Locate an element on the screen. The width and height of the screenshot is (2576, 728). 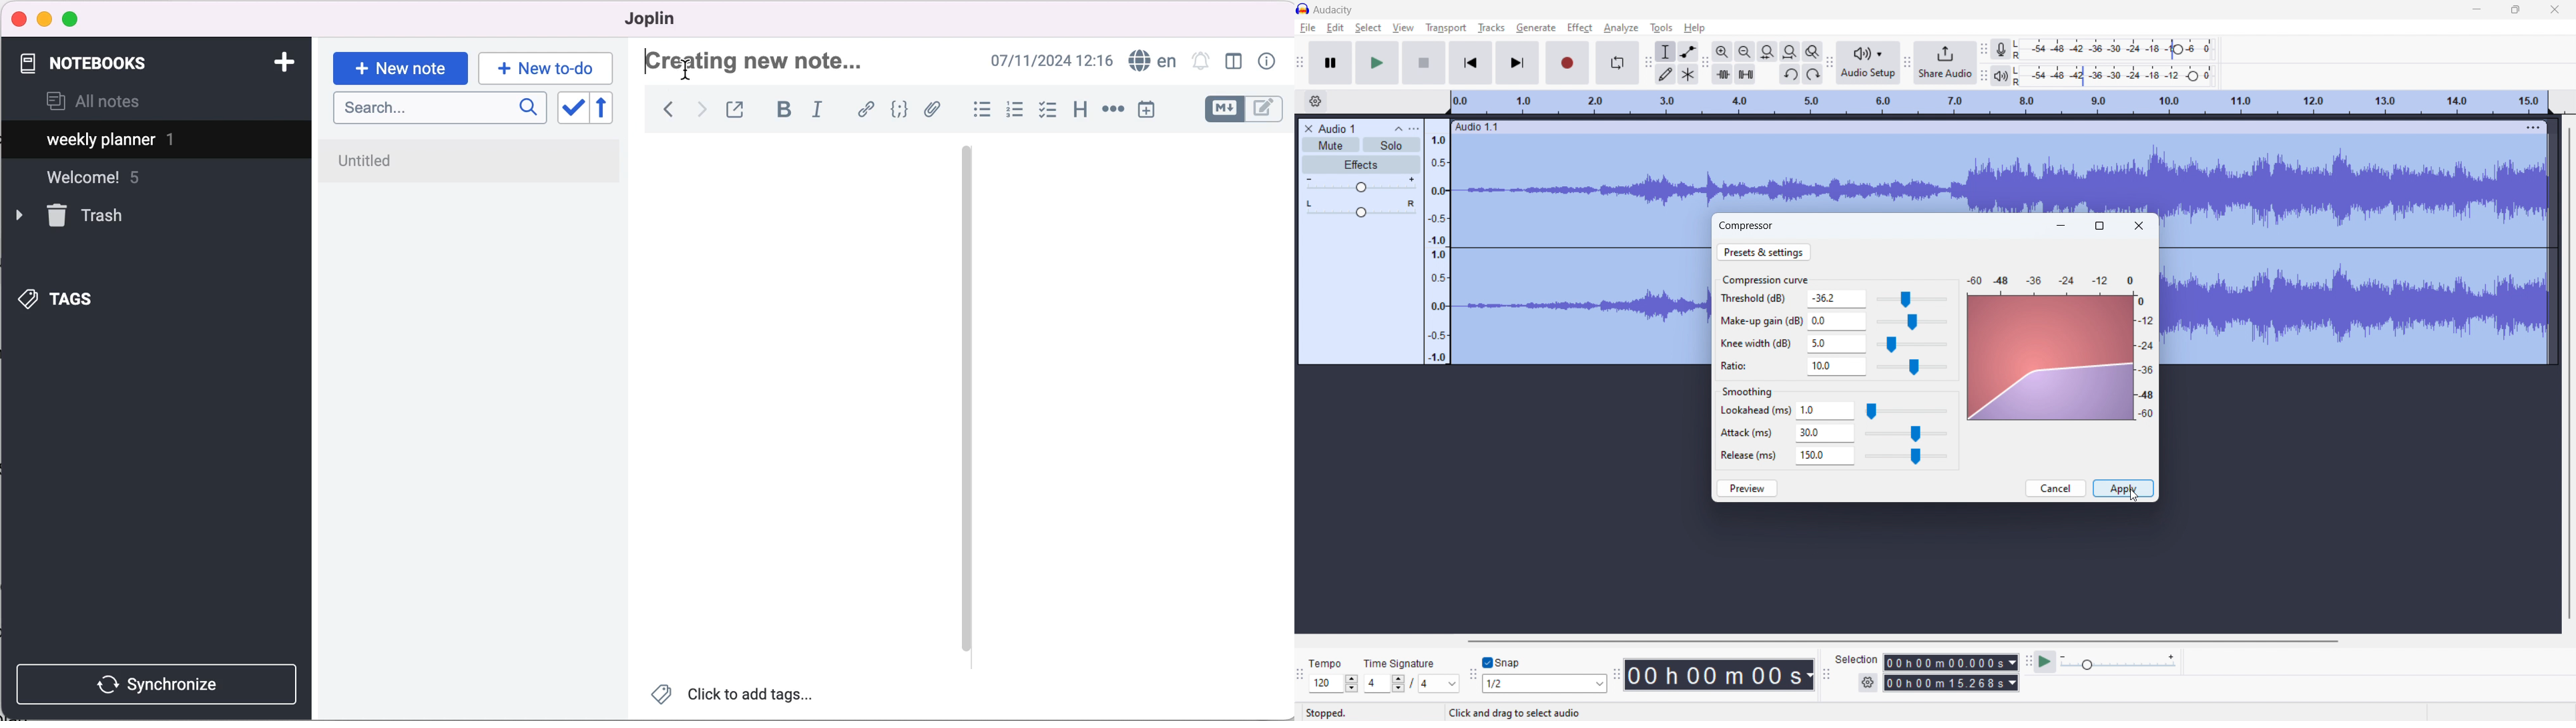
trash is located at coordinates (89, 216).